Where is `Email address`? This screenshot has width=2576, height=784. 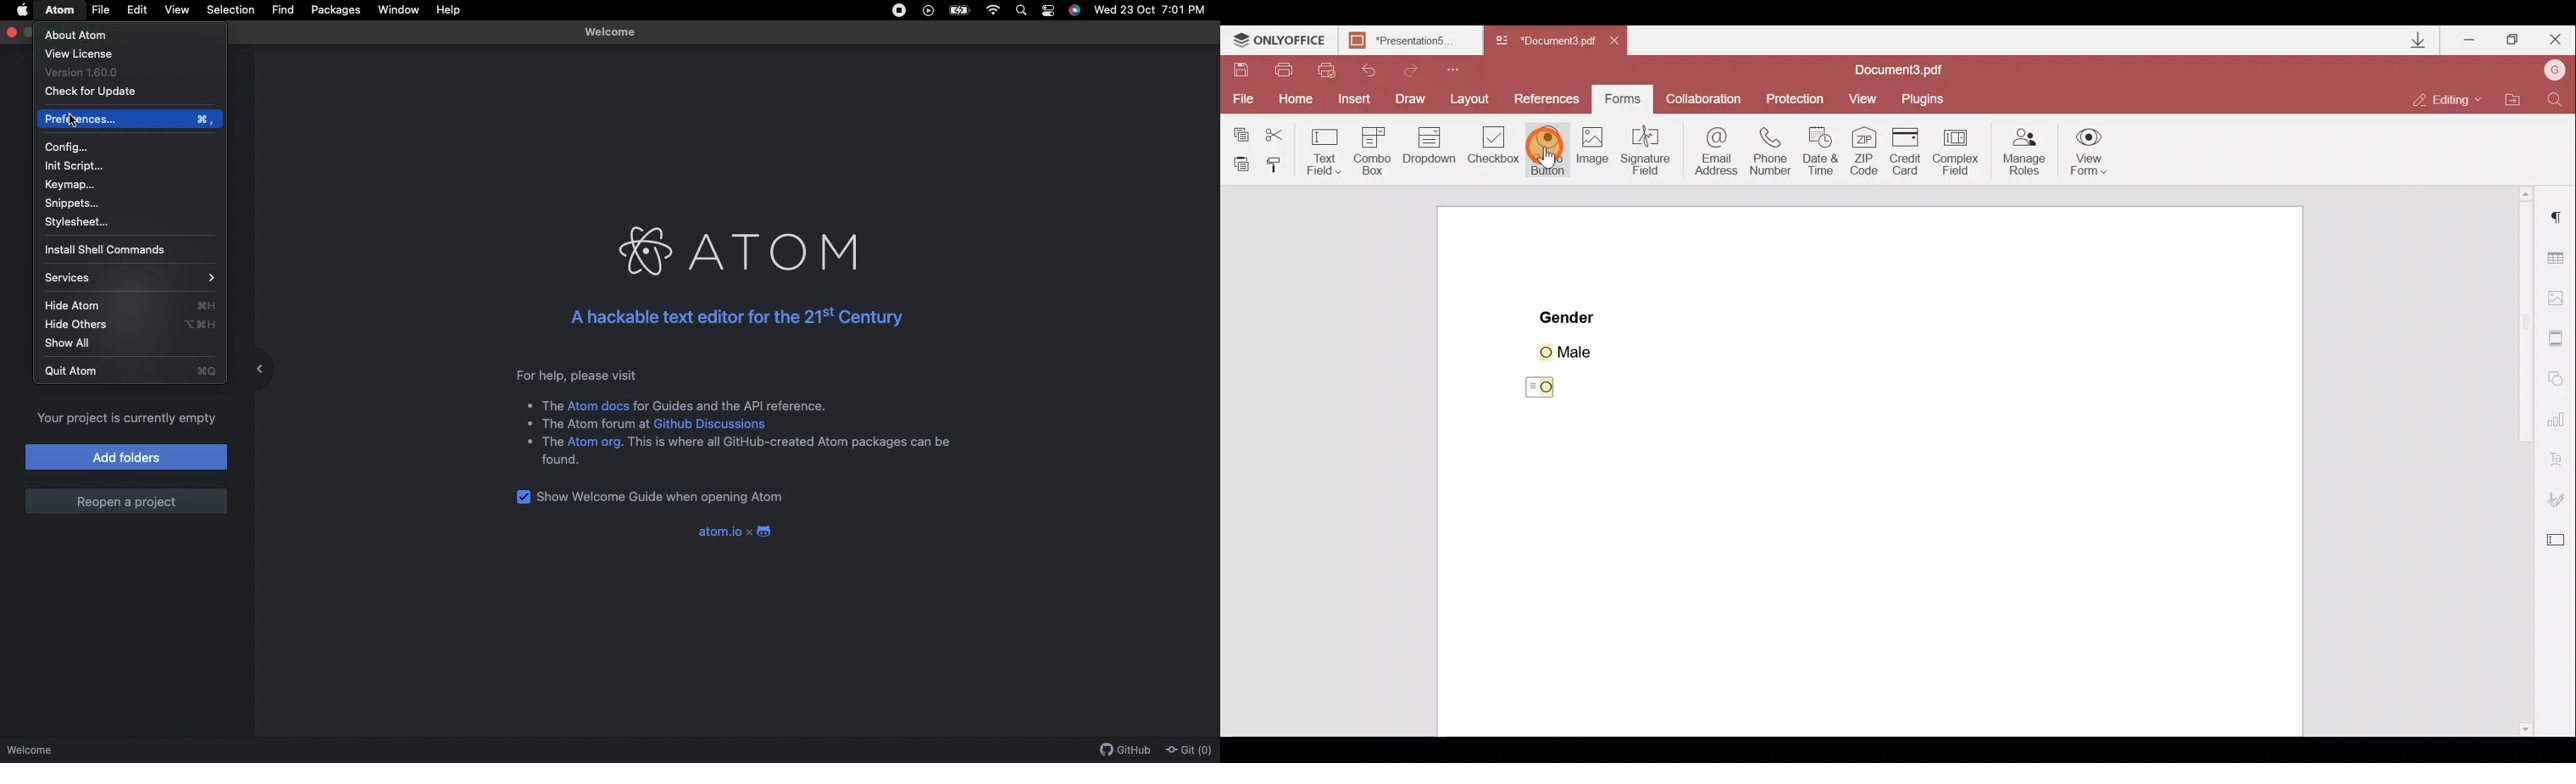
Email address is located at coordinates (1715, 152).